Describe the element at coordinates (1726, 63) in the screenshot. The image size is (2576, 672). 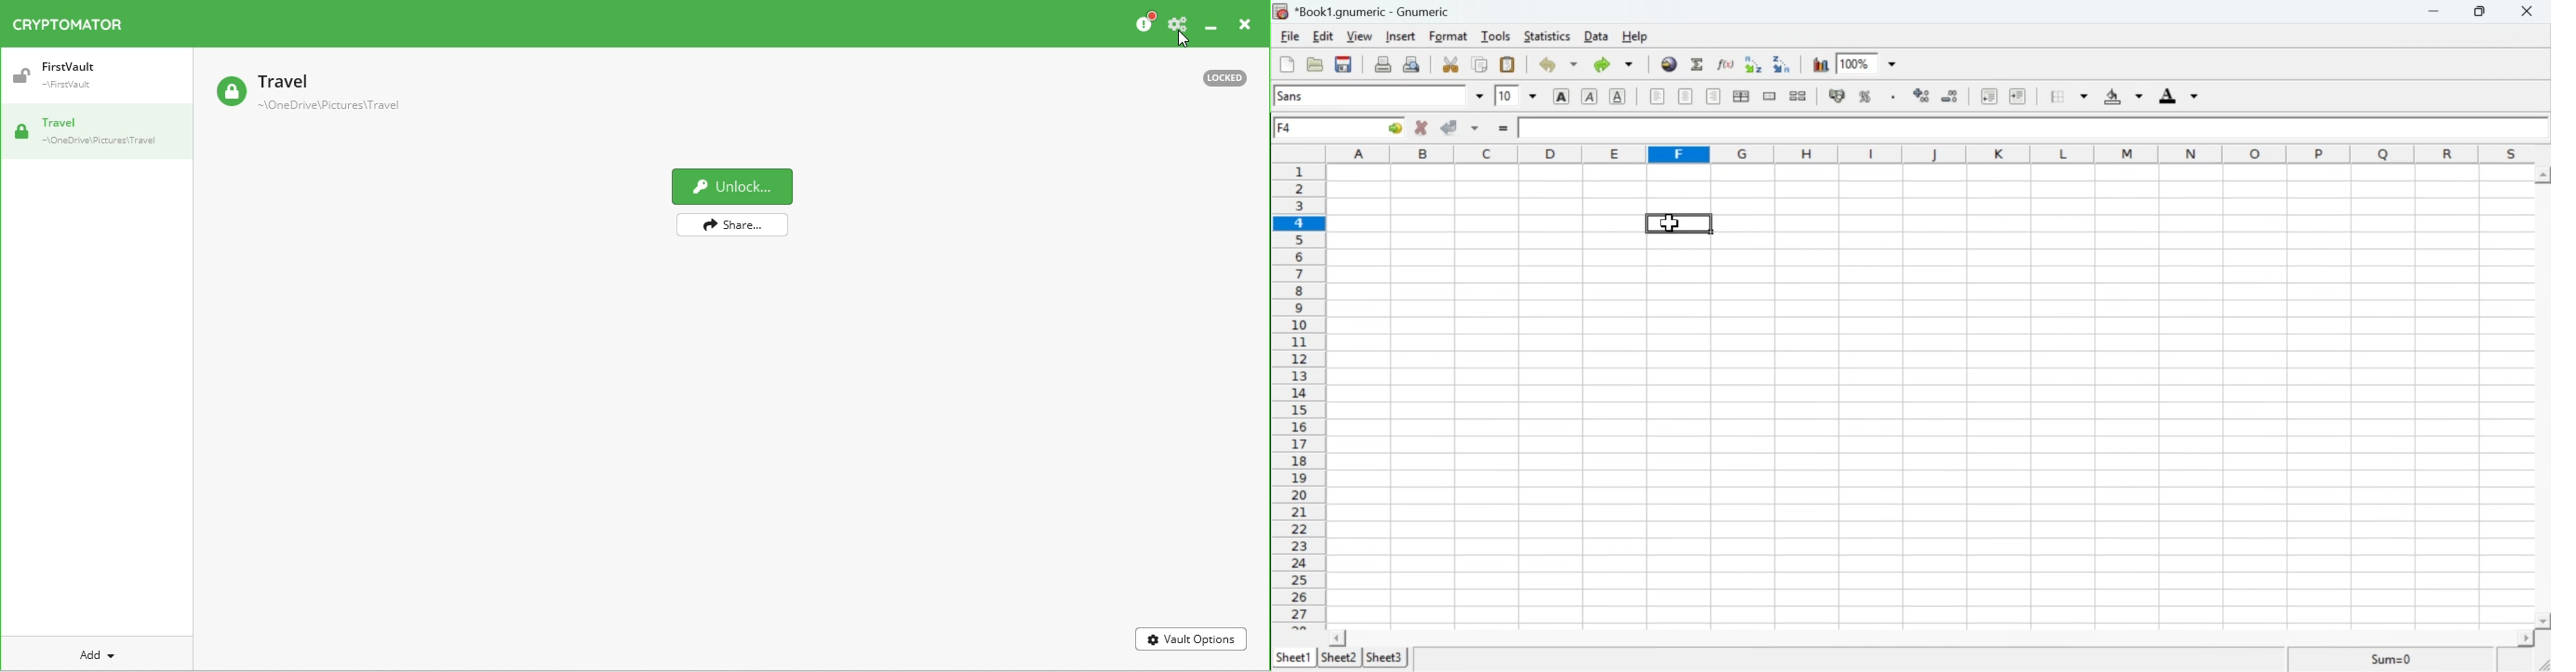
I see `Edit a function` at that location.